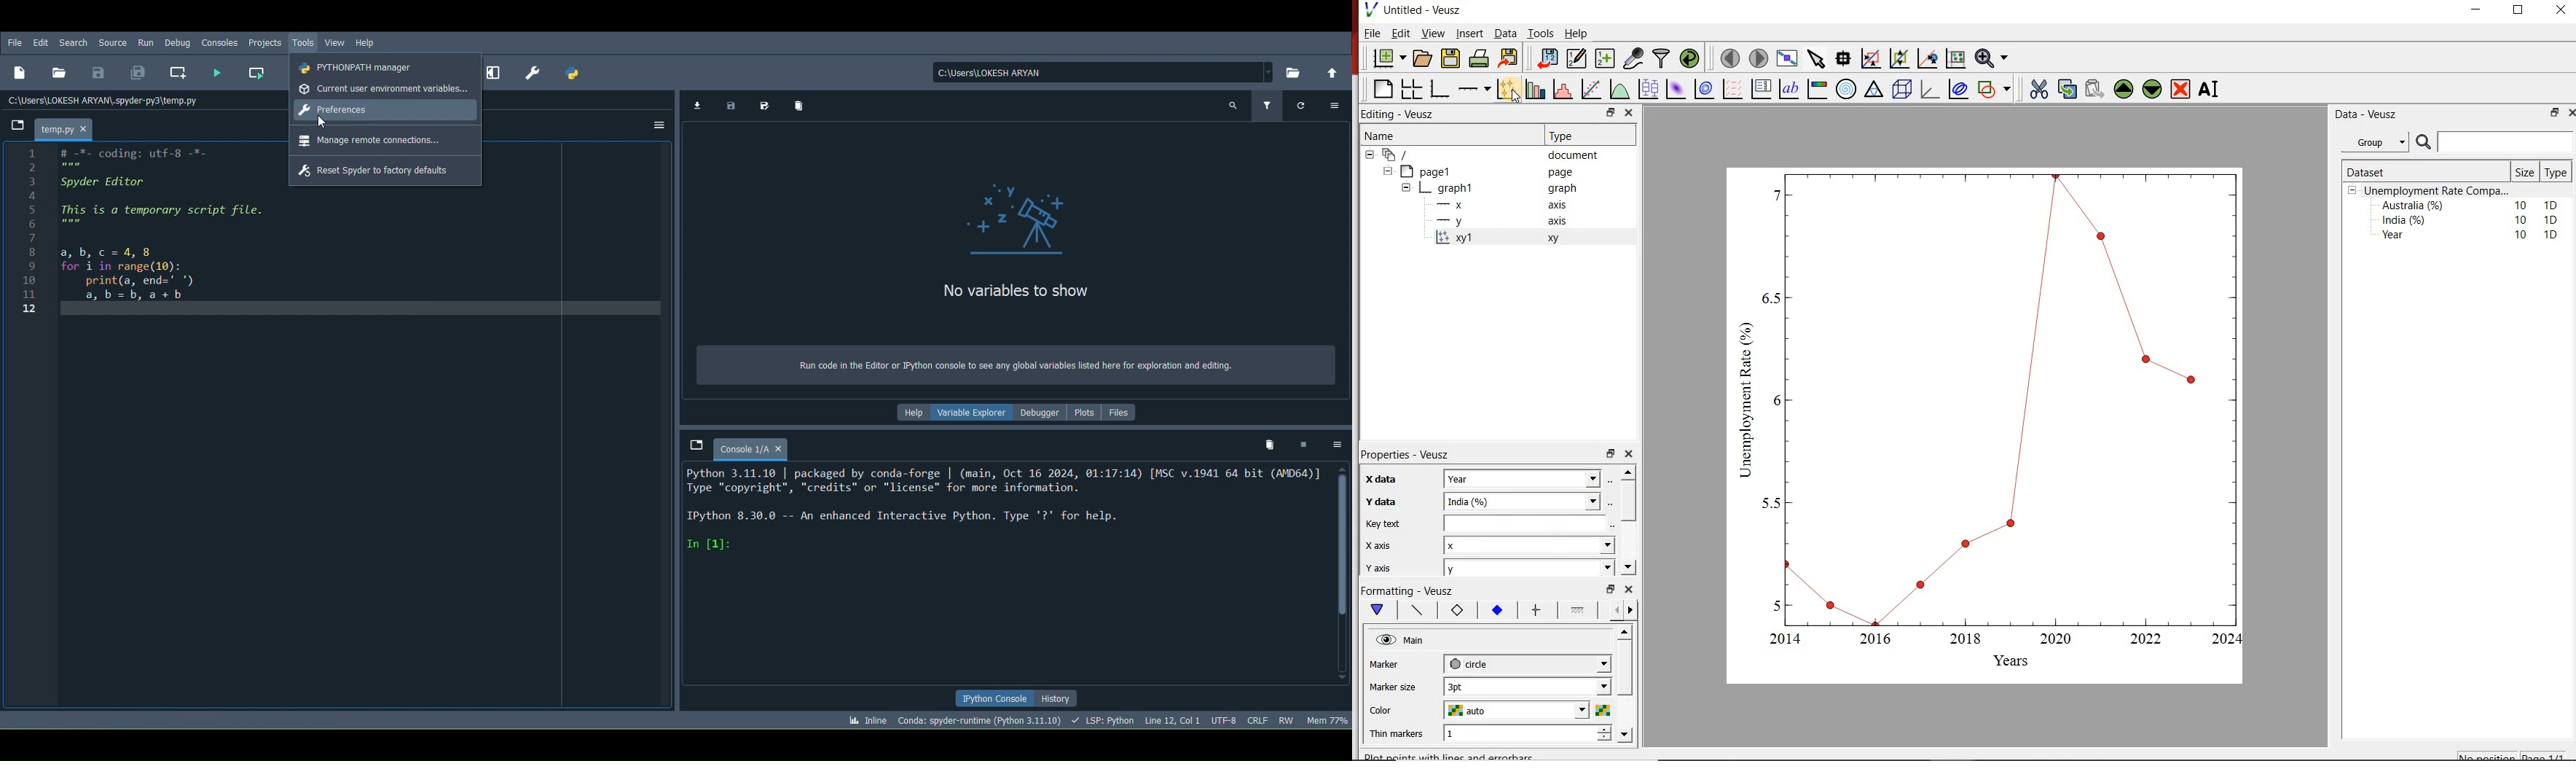 This screenshot has height=784, width=2576. I want to click on Options, so click(1336, 445).